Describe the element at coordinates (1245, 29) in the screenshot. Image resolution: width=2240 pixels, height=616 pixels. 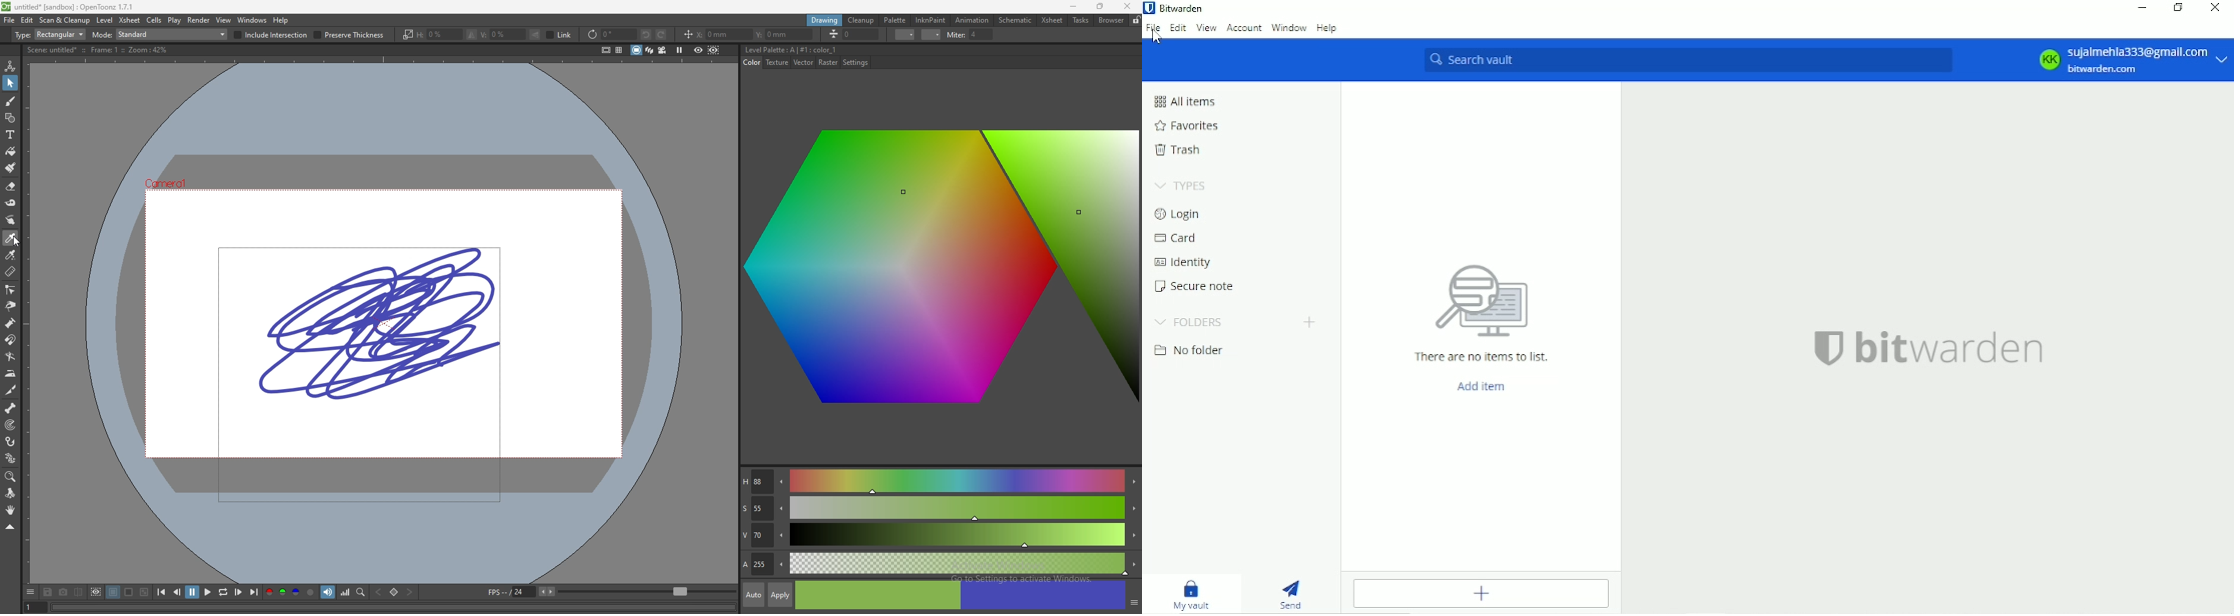
I see `Account` at that location.